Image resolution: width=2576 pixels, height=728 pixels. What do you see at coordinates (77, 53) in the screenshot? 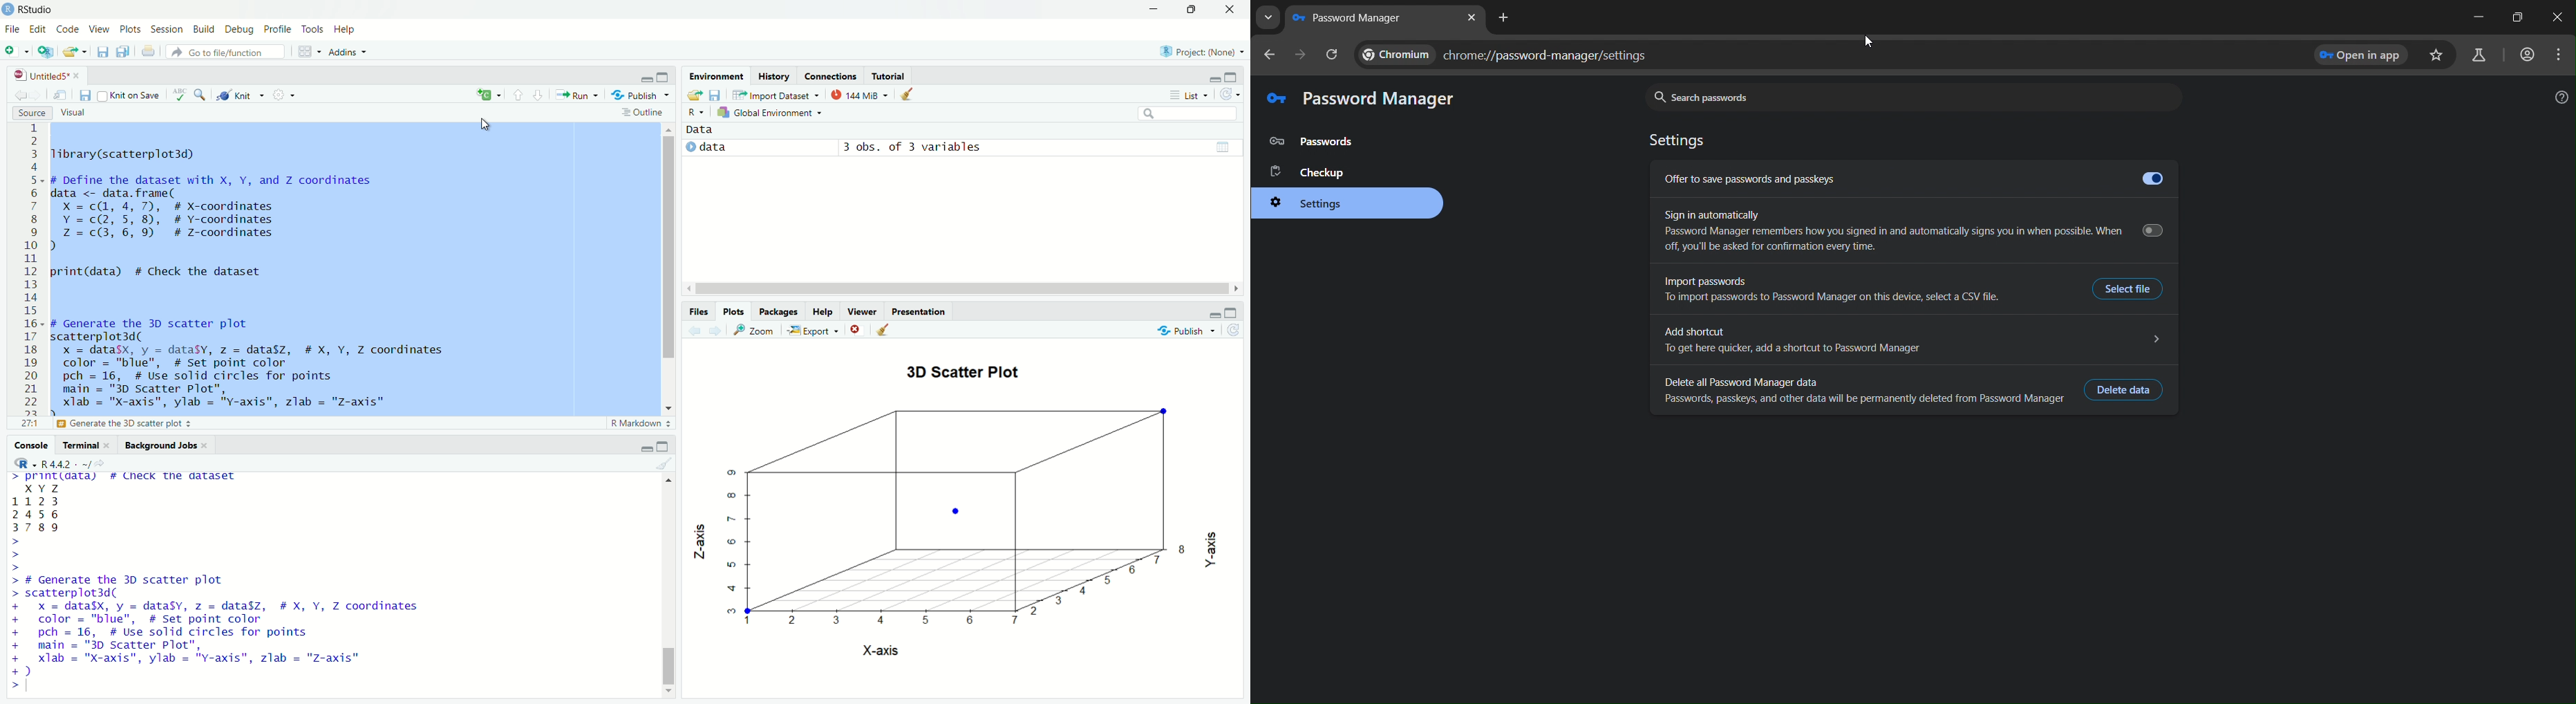
I see `open an existing file` at bounding box center [77, 53].